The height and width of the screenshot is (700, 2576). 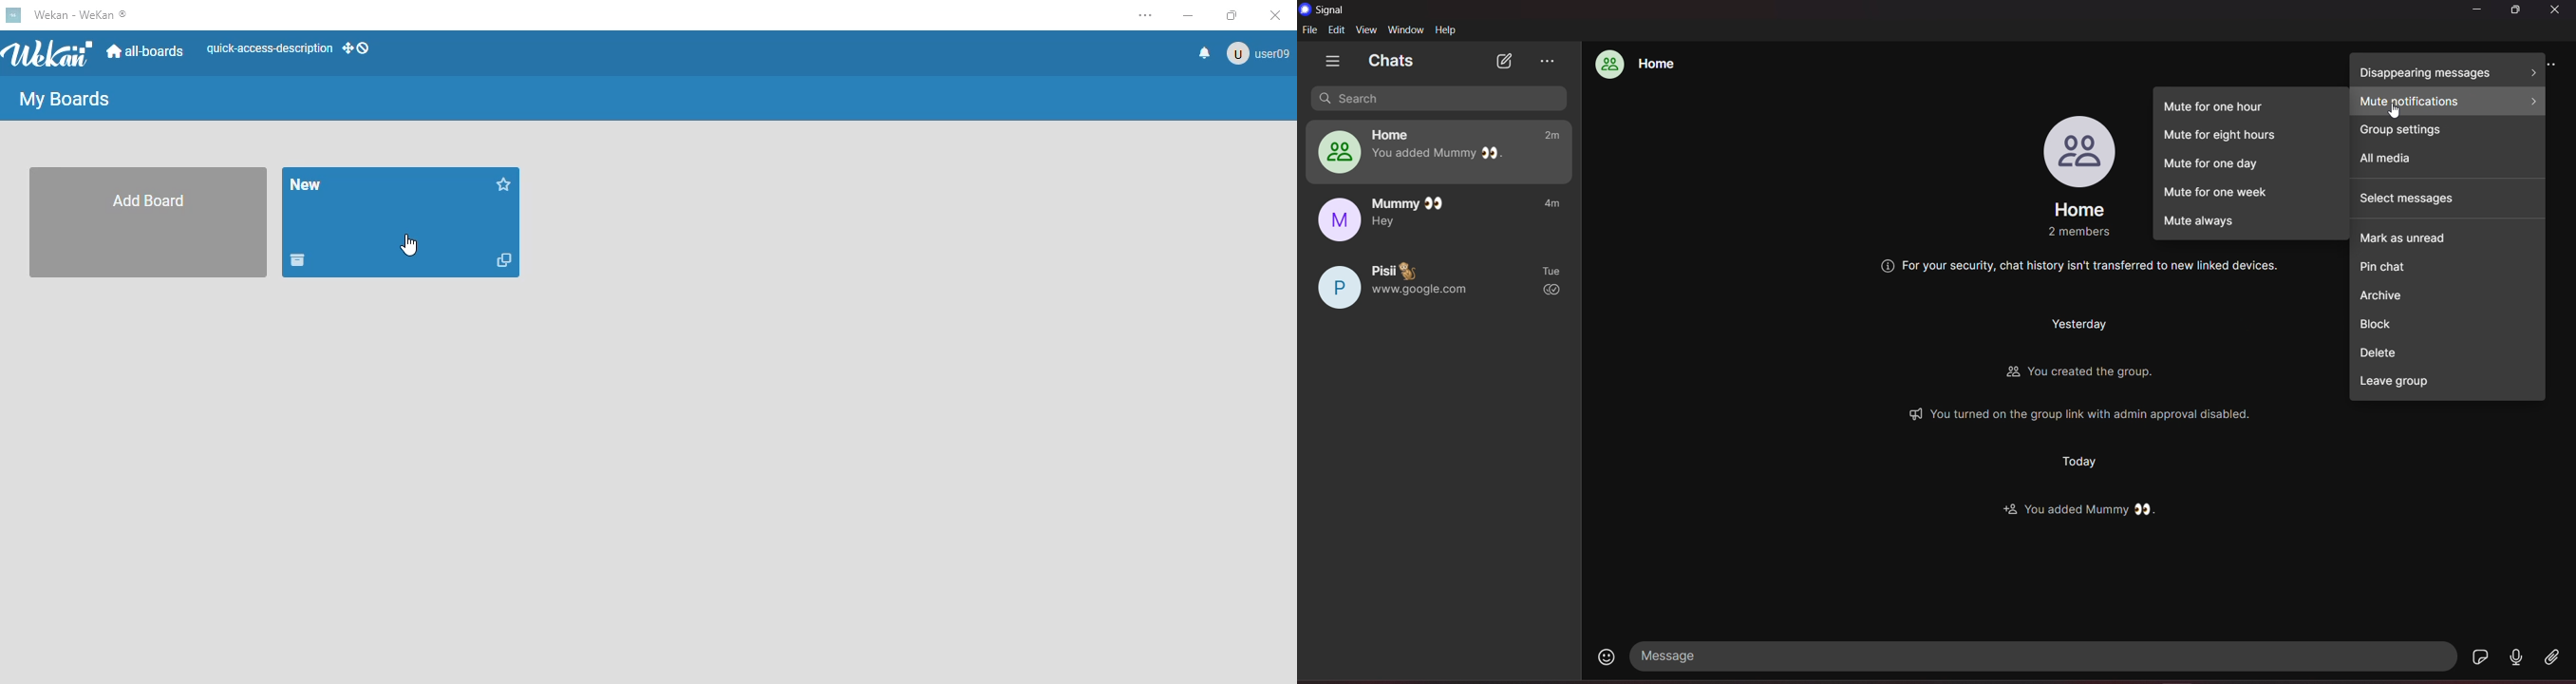 What do you see at coordinates (2446, 298) in the screenshot?
I see `archieve` at bounding box center [2446, 298].